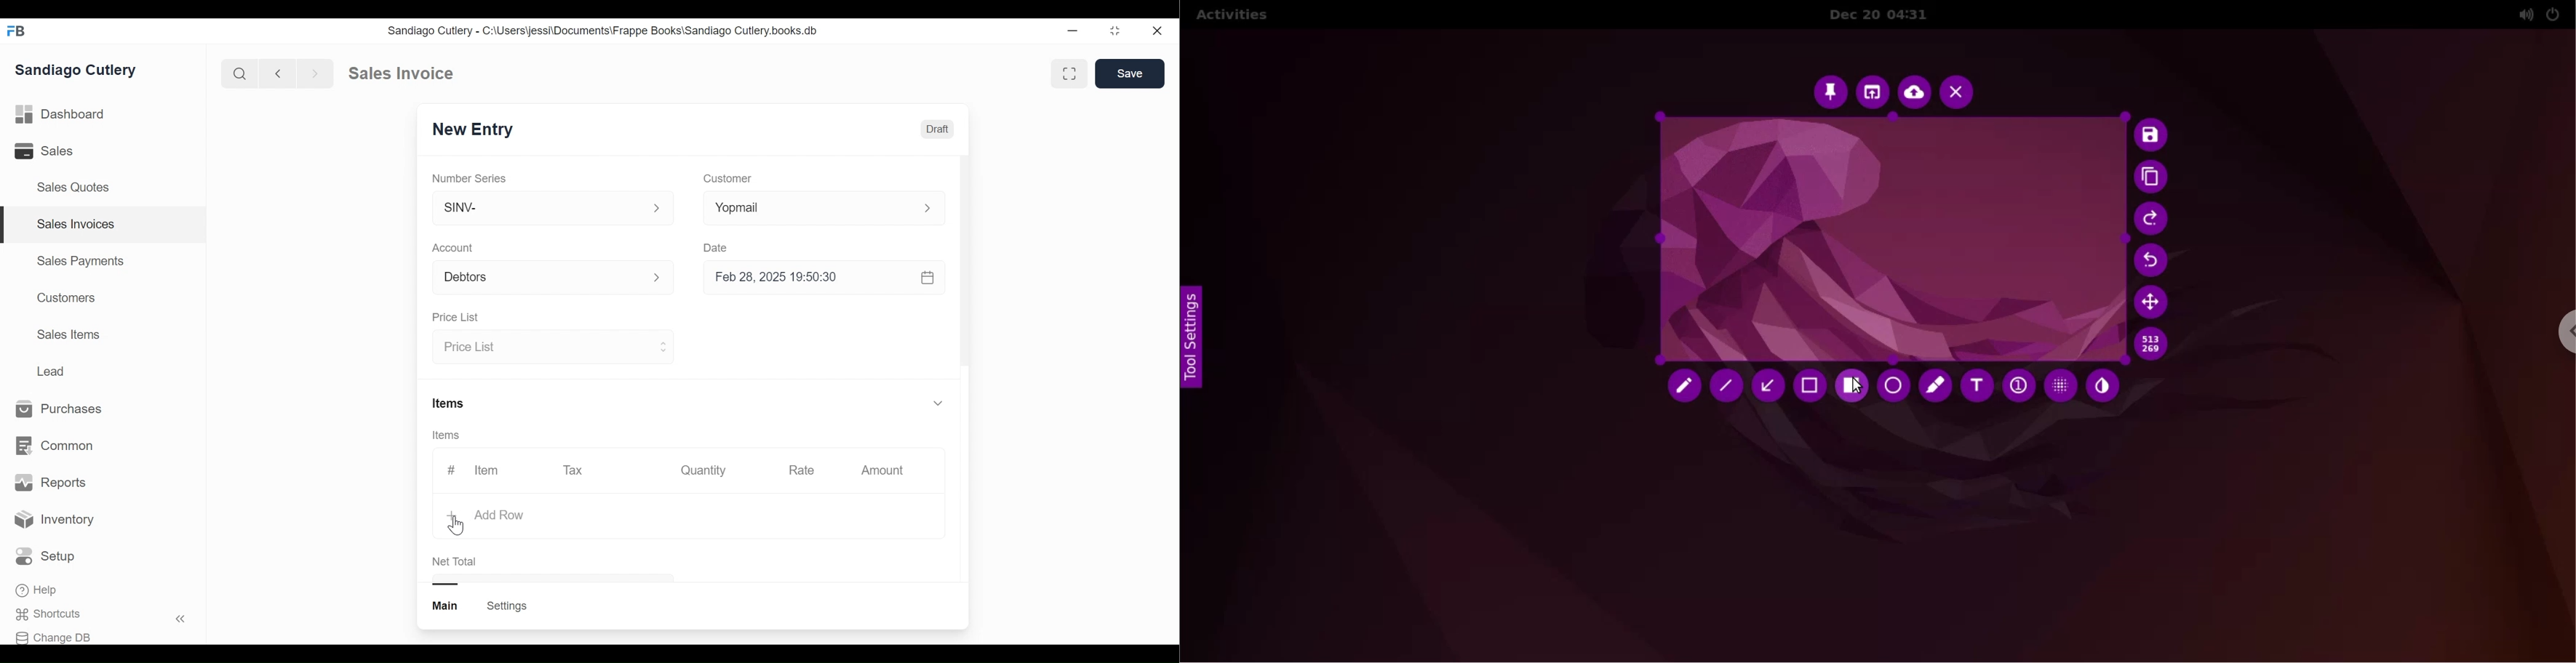 The height and width of the screenshot is (672, 2576). What do you see at coordinates (551, 348) in the screenshot?
I see `Price List` at bounding box center [551, 348].